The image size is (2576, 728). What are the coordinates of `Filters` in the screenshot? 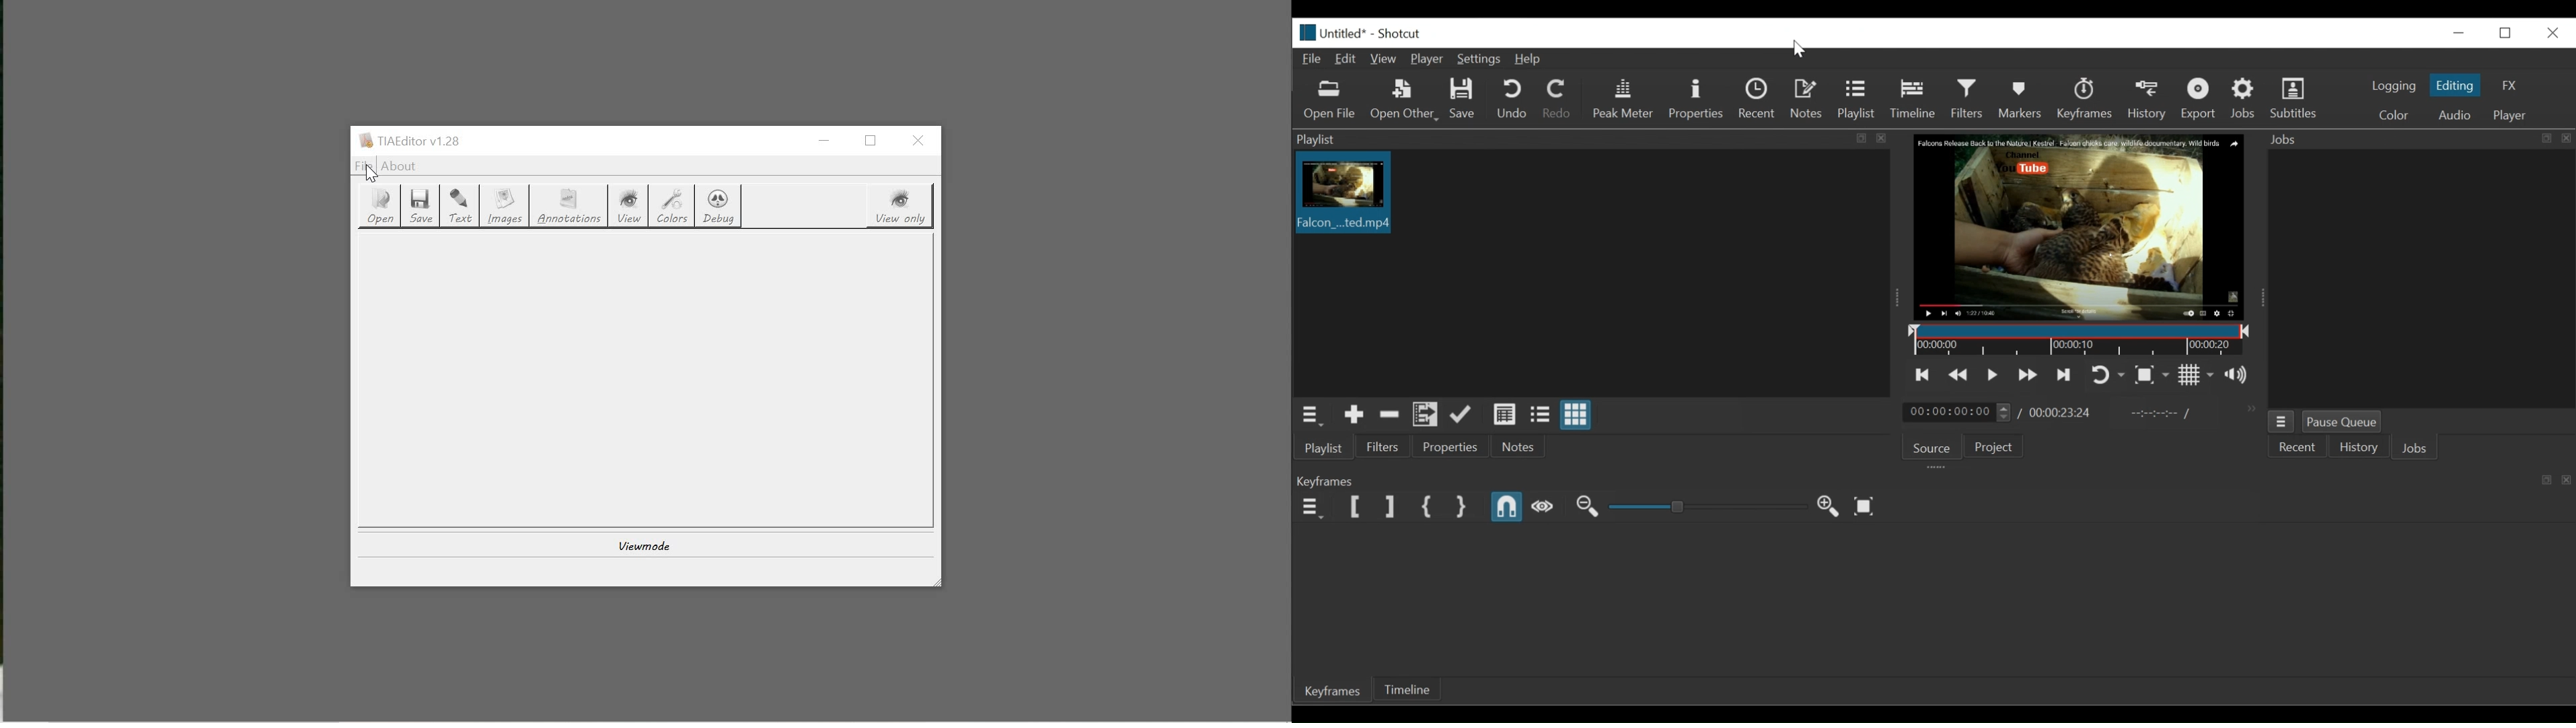 It's located at (1967, 98).